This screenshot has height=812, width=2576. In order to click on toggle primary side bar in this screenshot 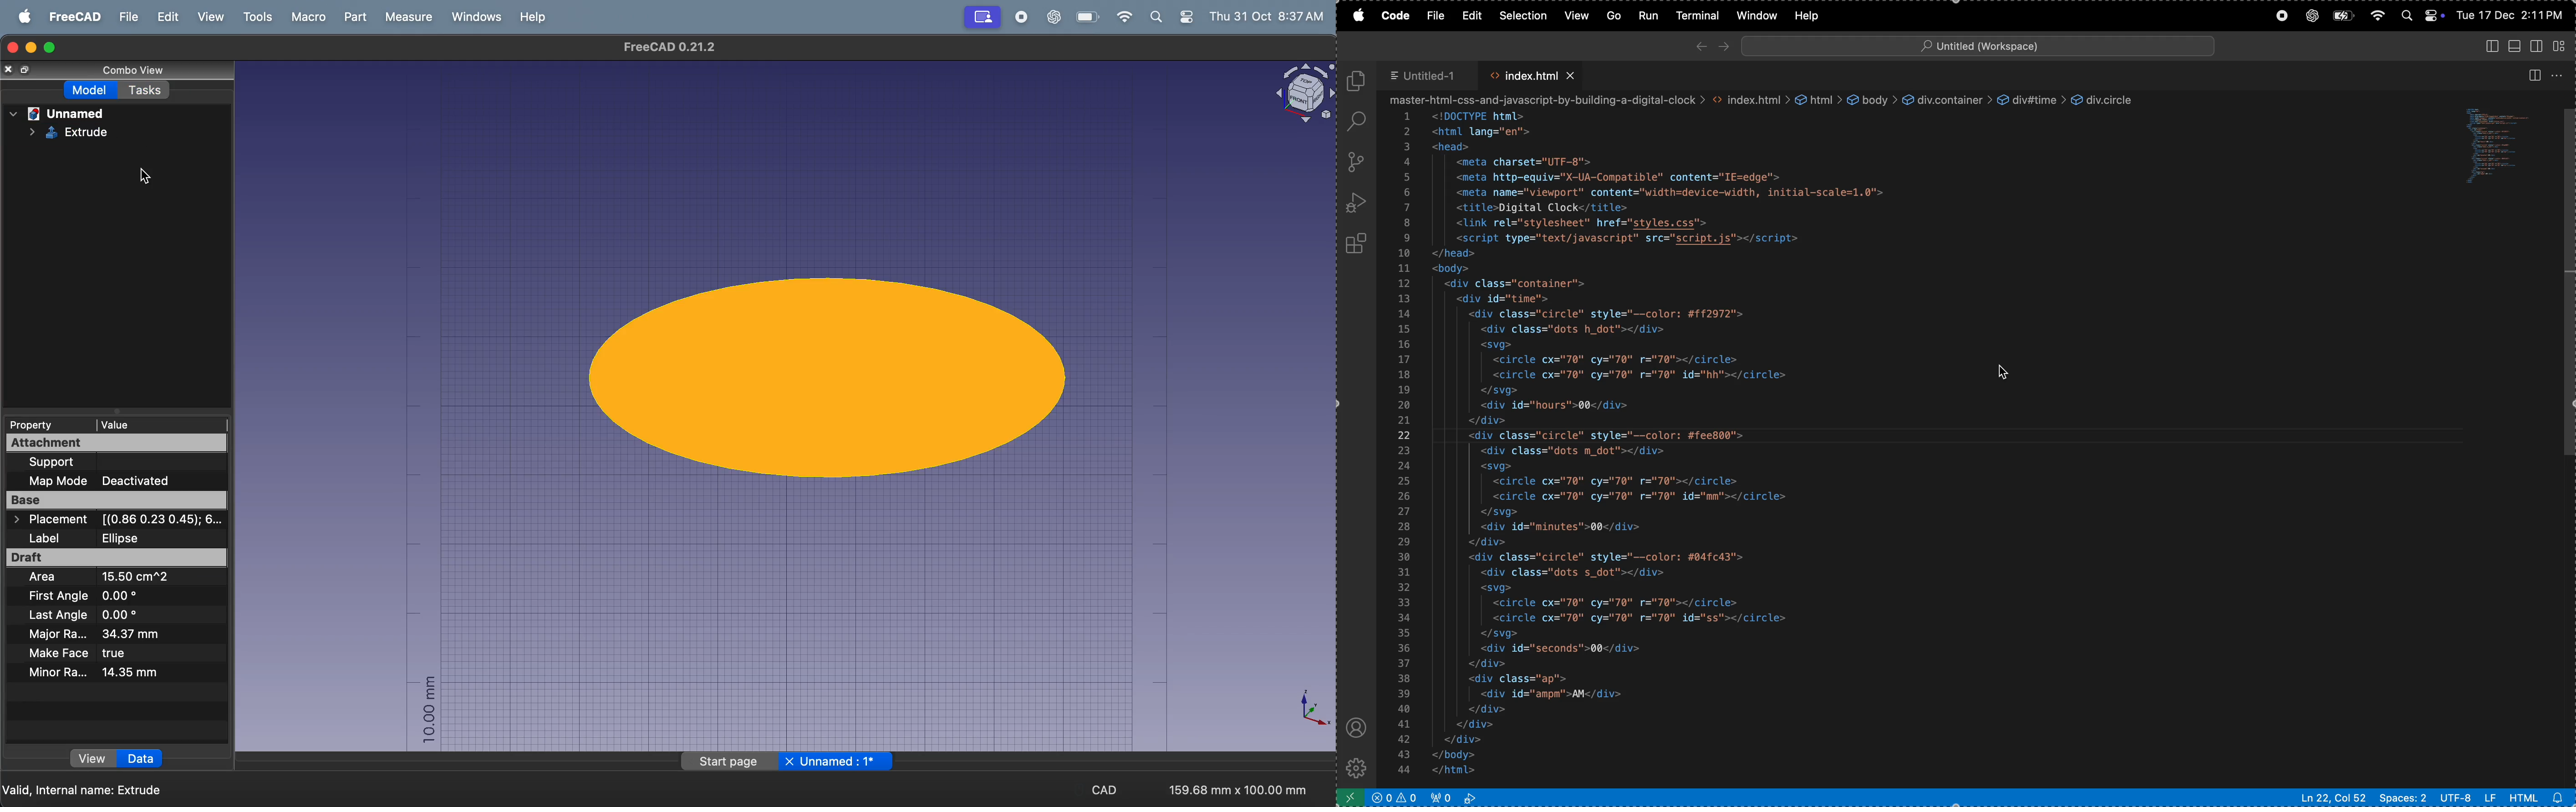, I will do `click(2516, 47)`.